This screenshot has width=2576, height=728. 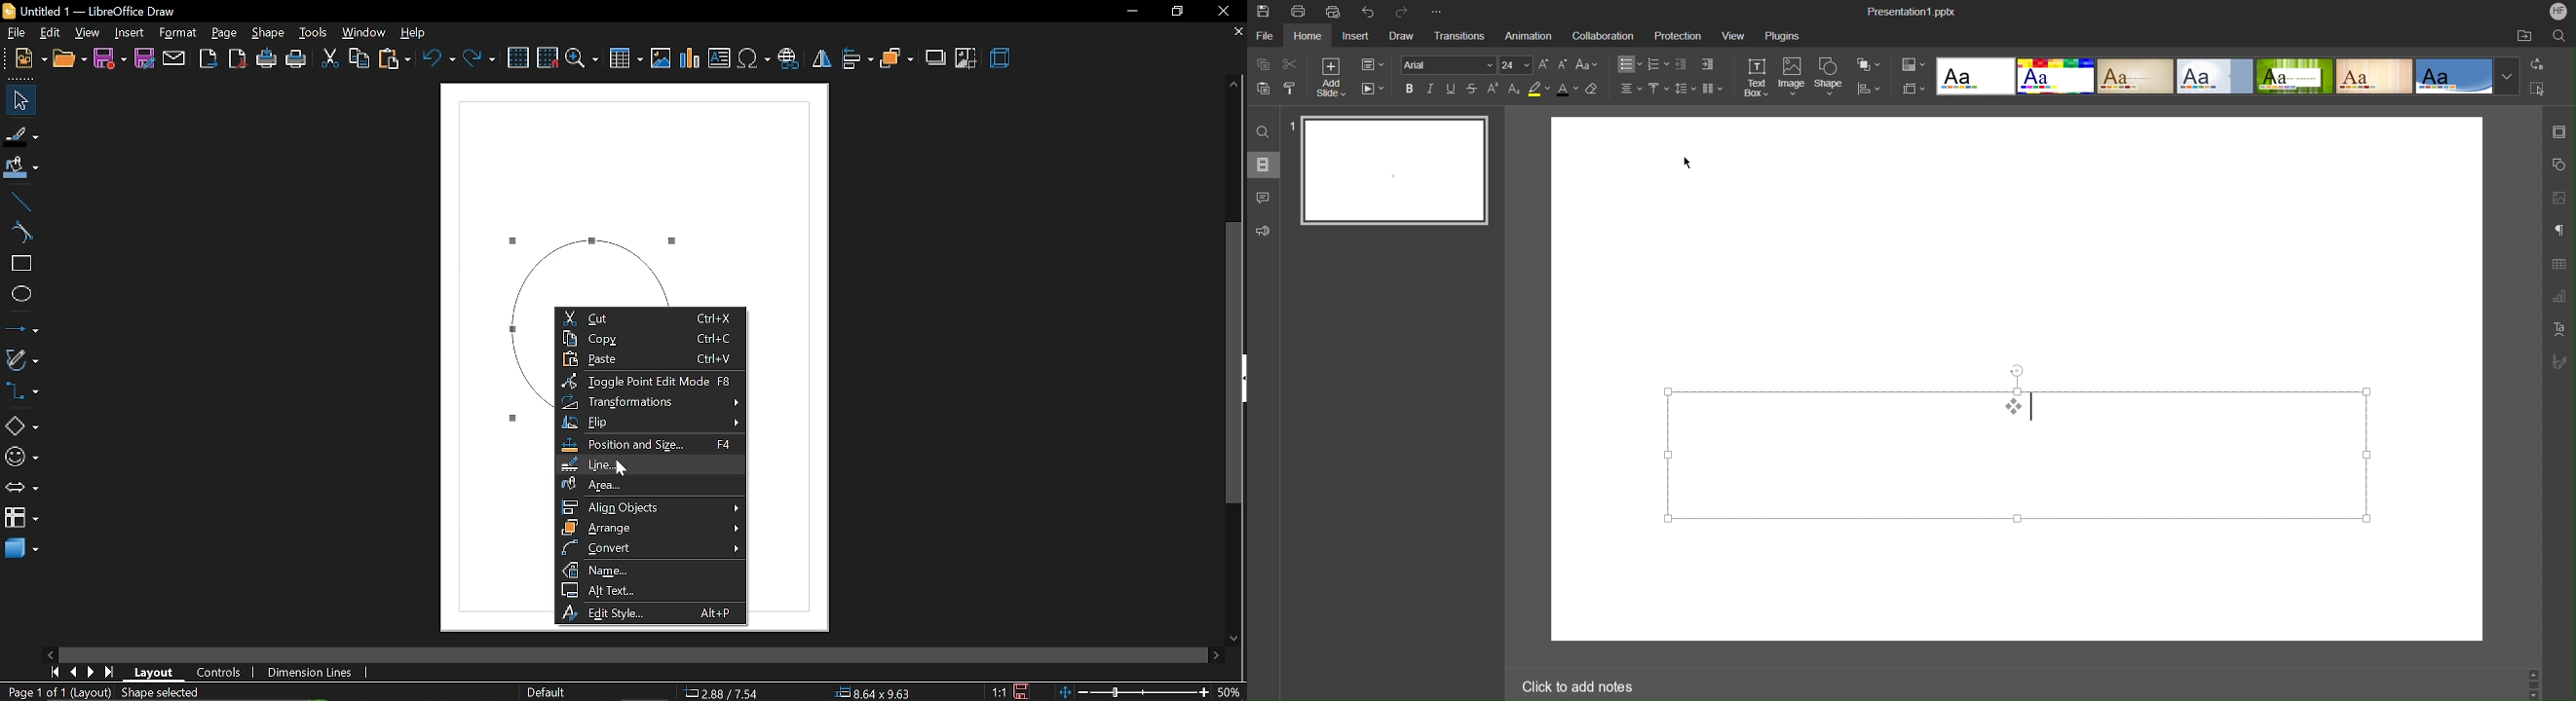 What do you see at coordinates (858, 58) in the screenshot?
I see `align` at bounding box center [858, 58].